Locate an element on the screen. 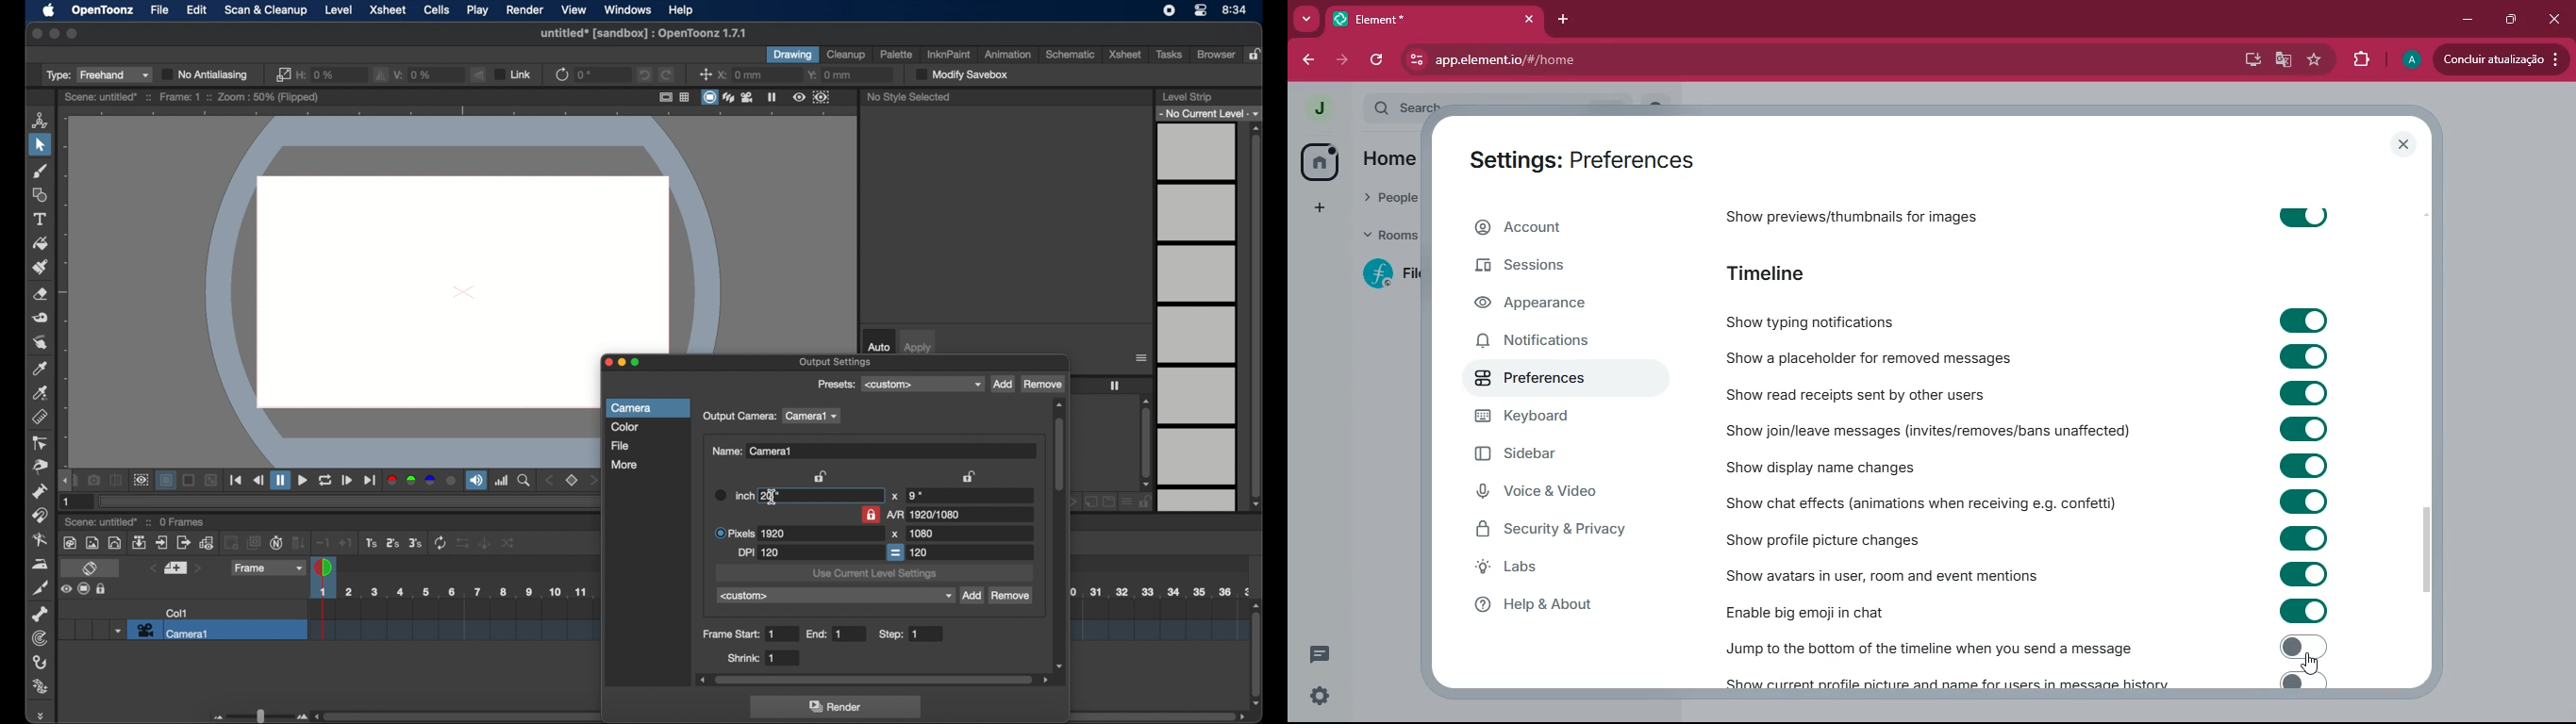  scroll box is located at coordinates (1257, 653).